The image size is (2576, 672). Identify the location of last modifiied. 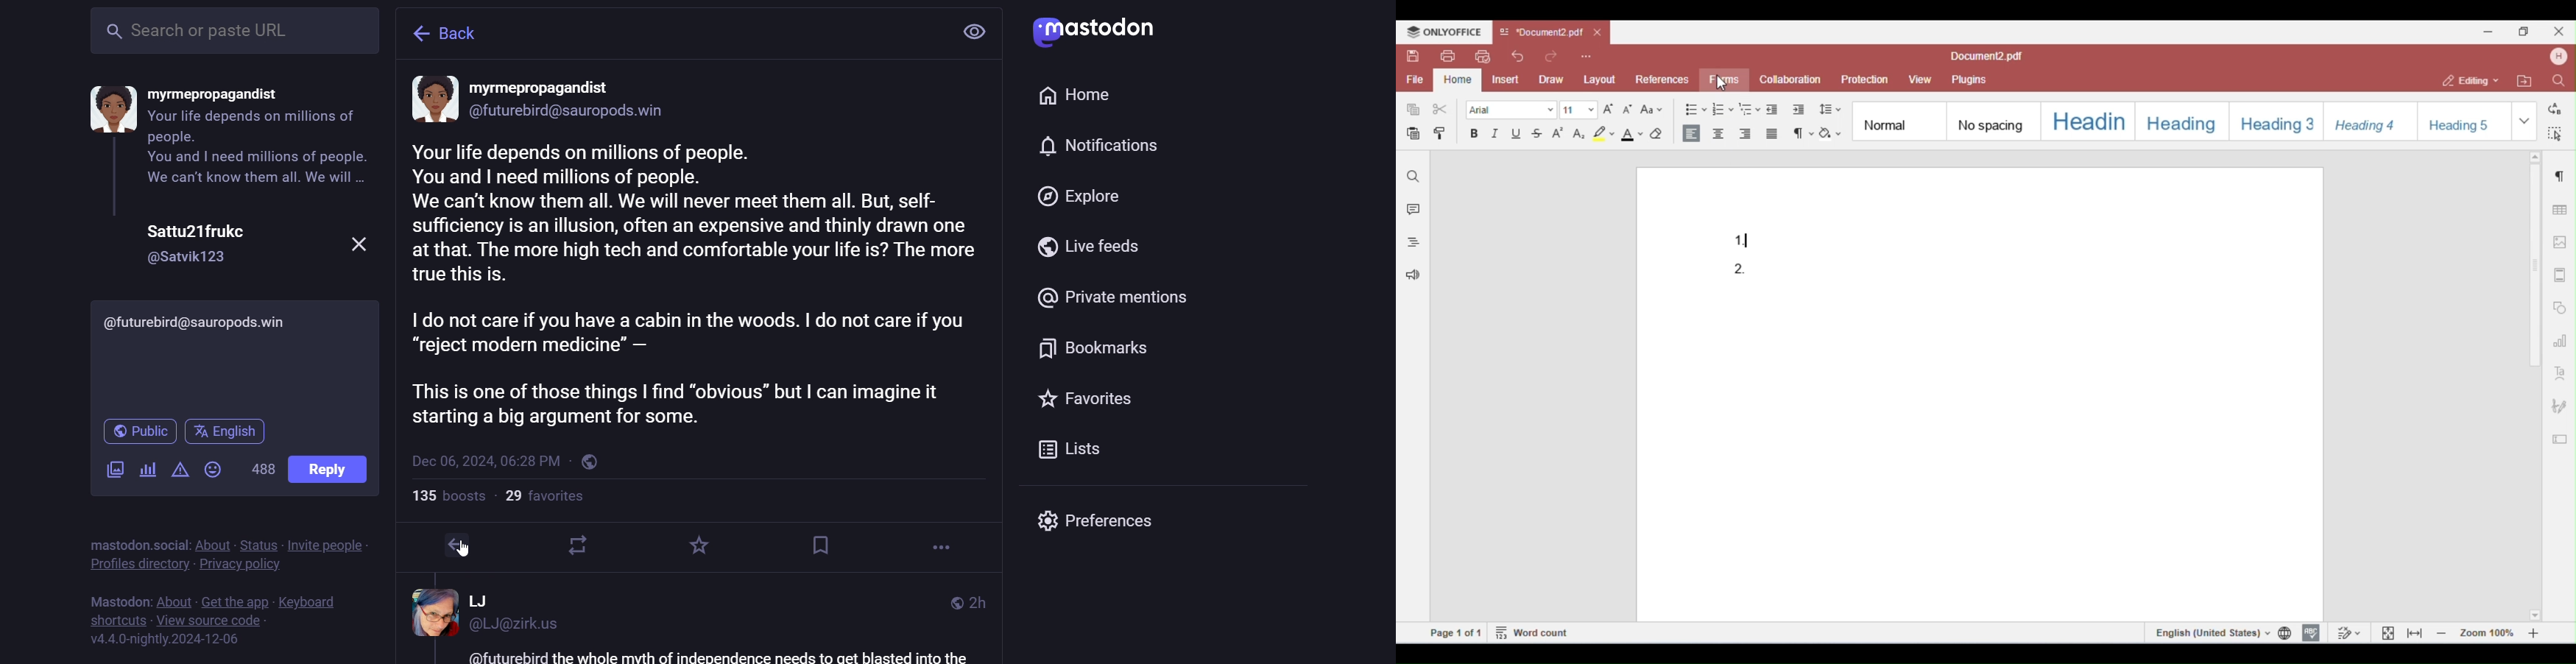
(984, 602).